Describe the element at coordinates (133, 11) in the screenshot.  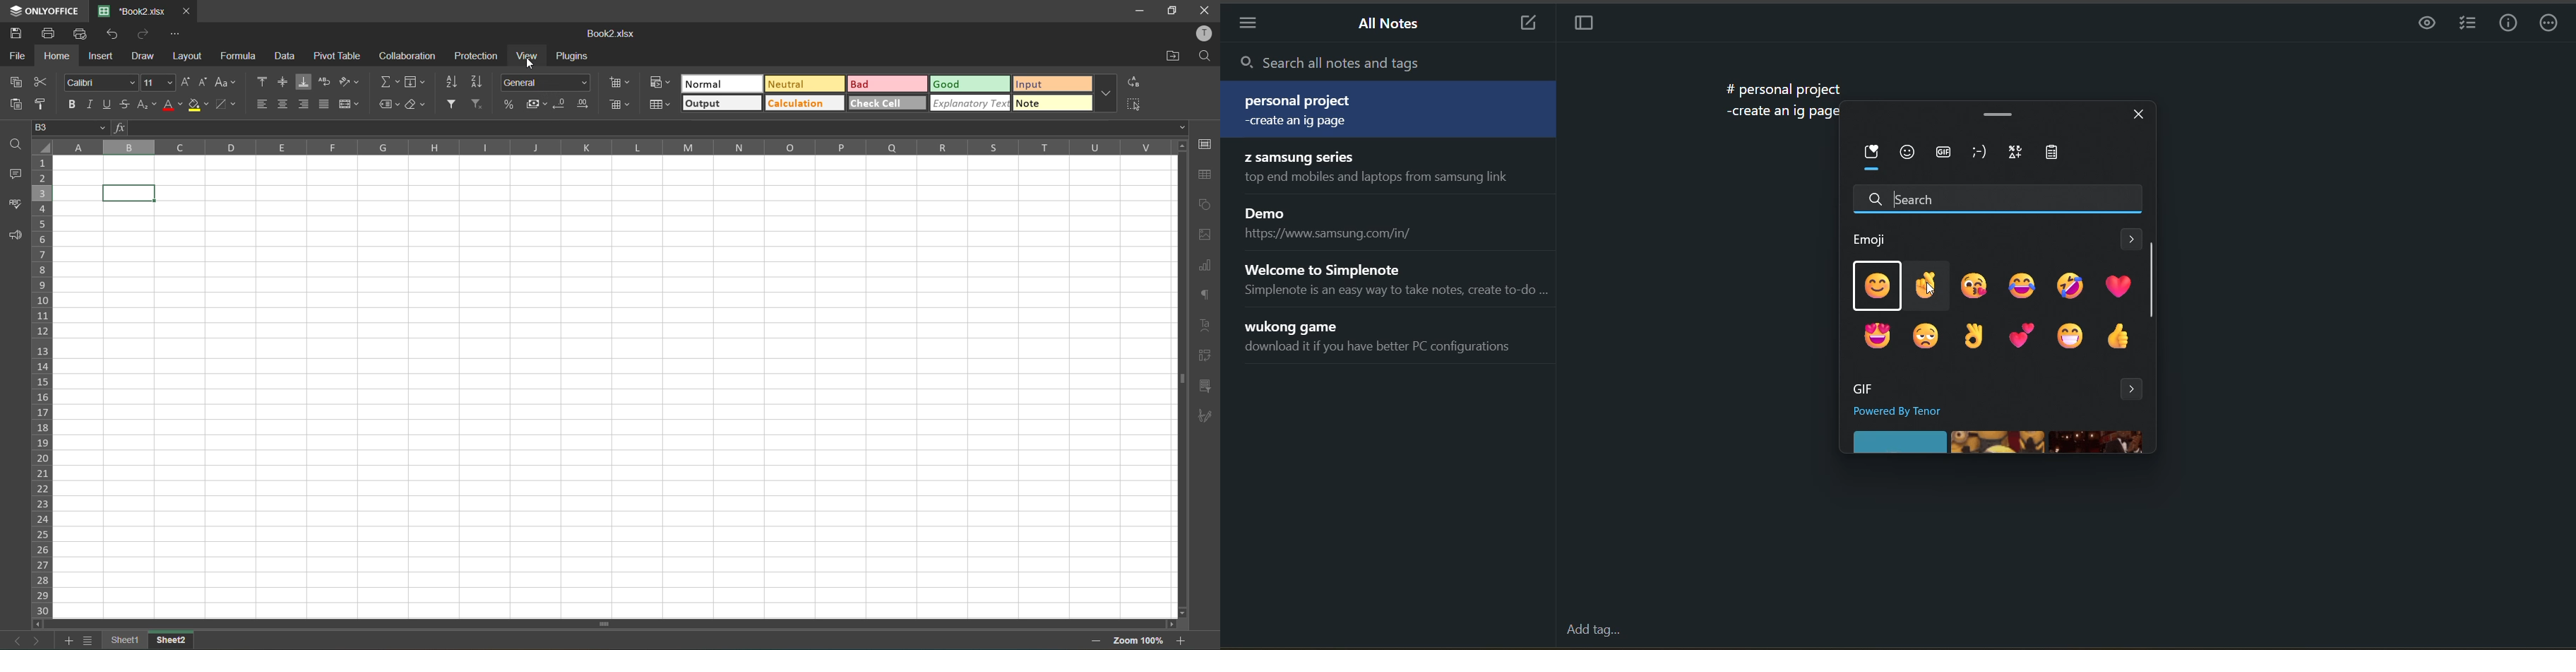
I see `book2.xlsx` at that location.